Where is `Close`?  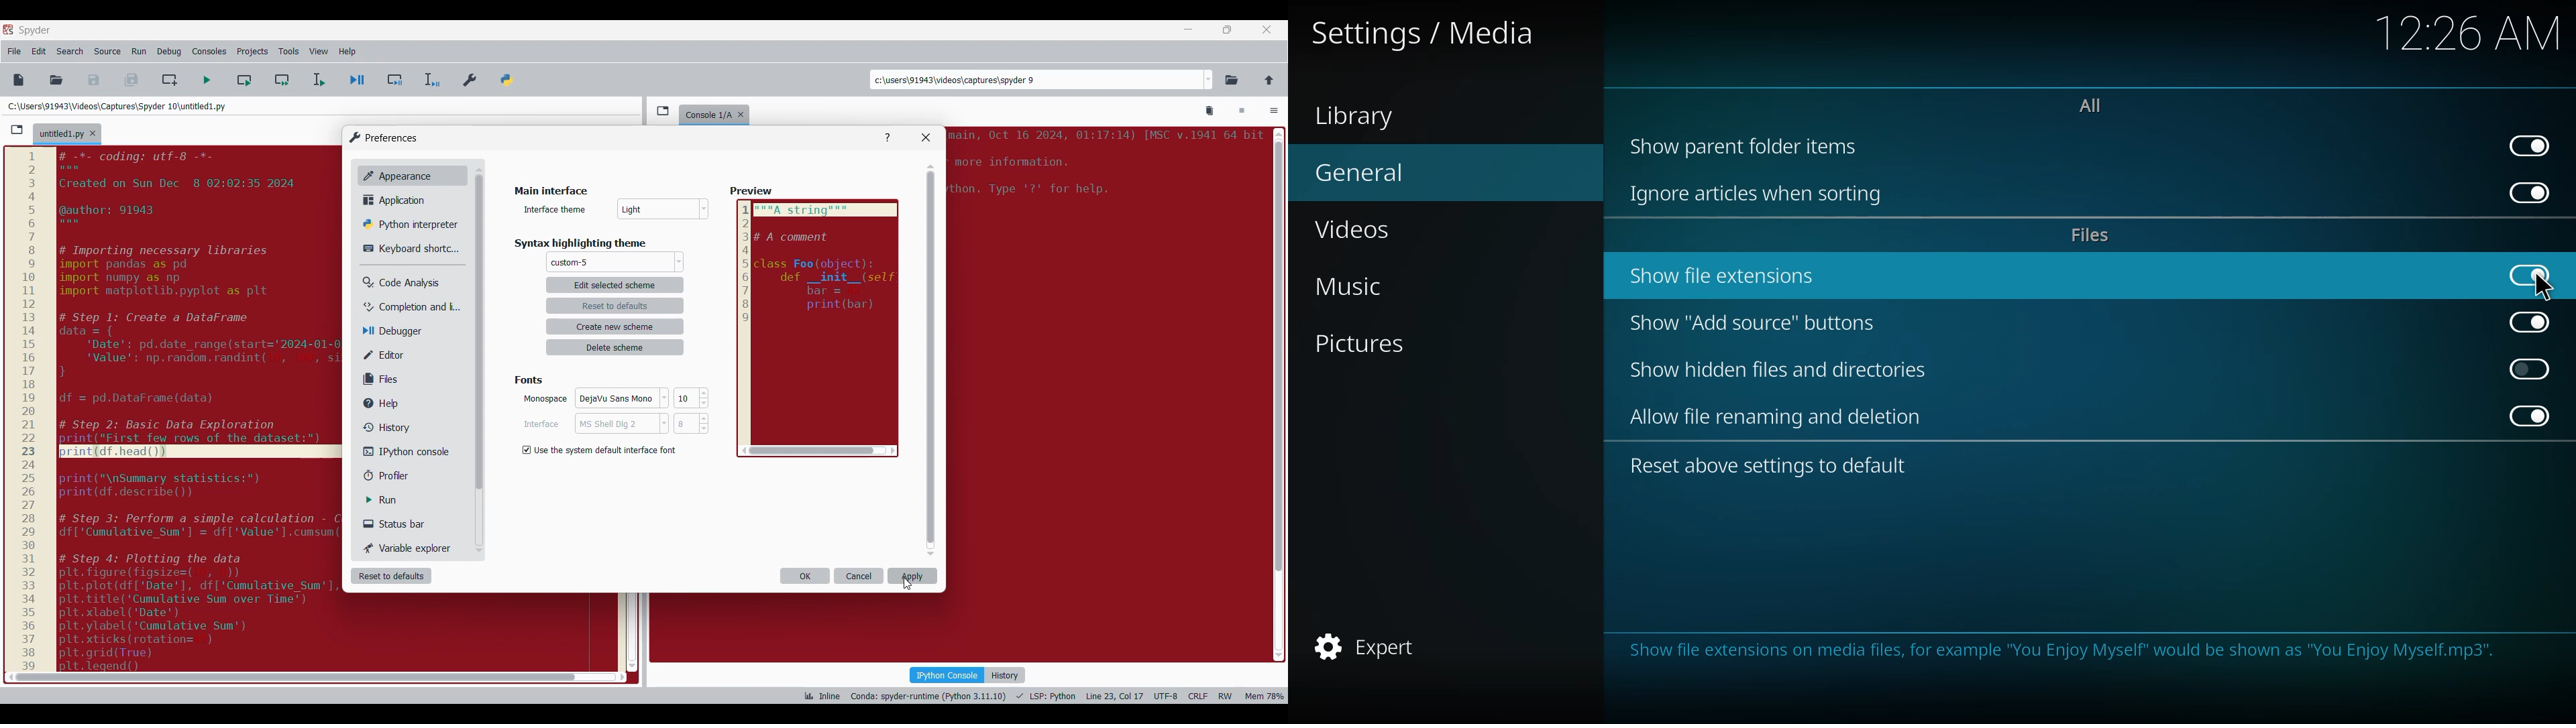 Close is located at coordinates (926, 137).